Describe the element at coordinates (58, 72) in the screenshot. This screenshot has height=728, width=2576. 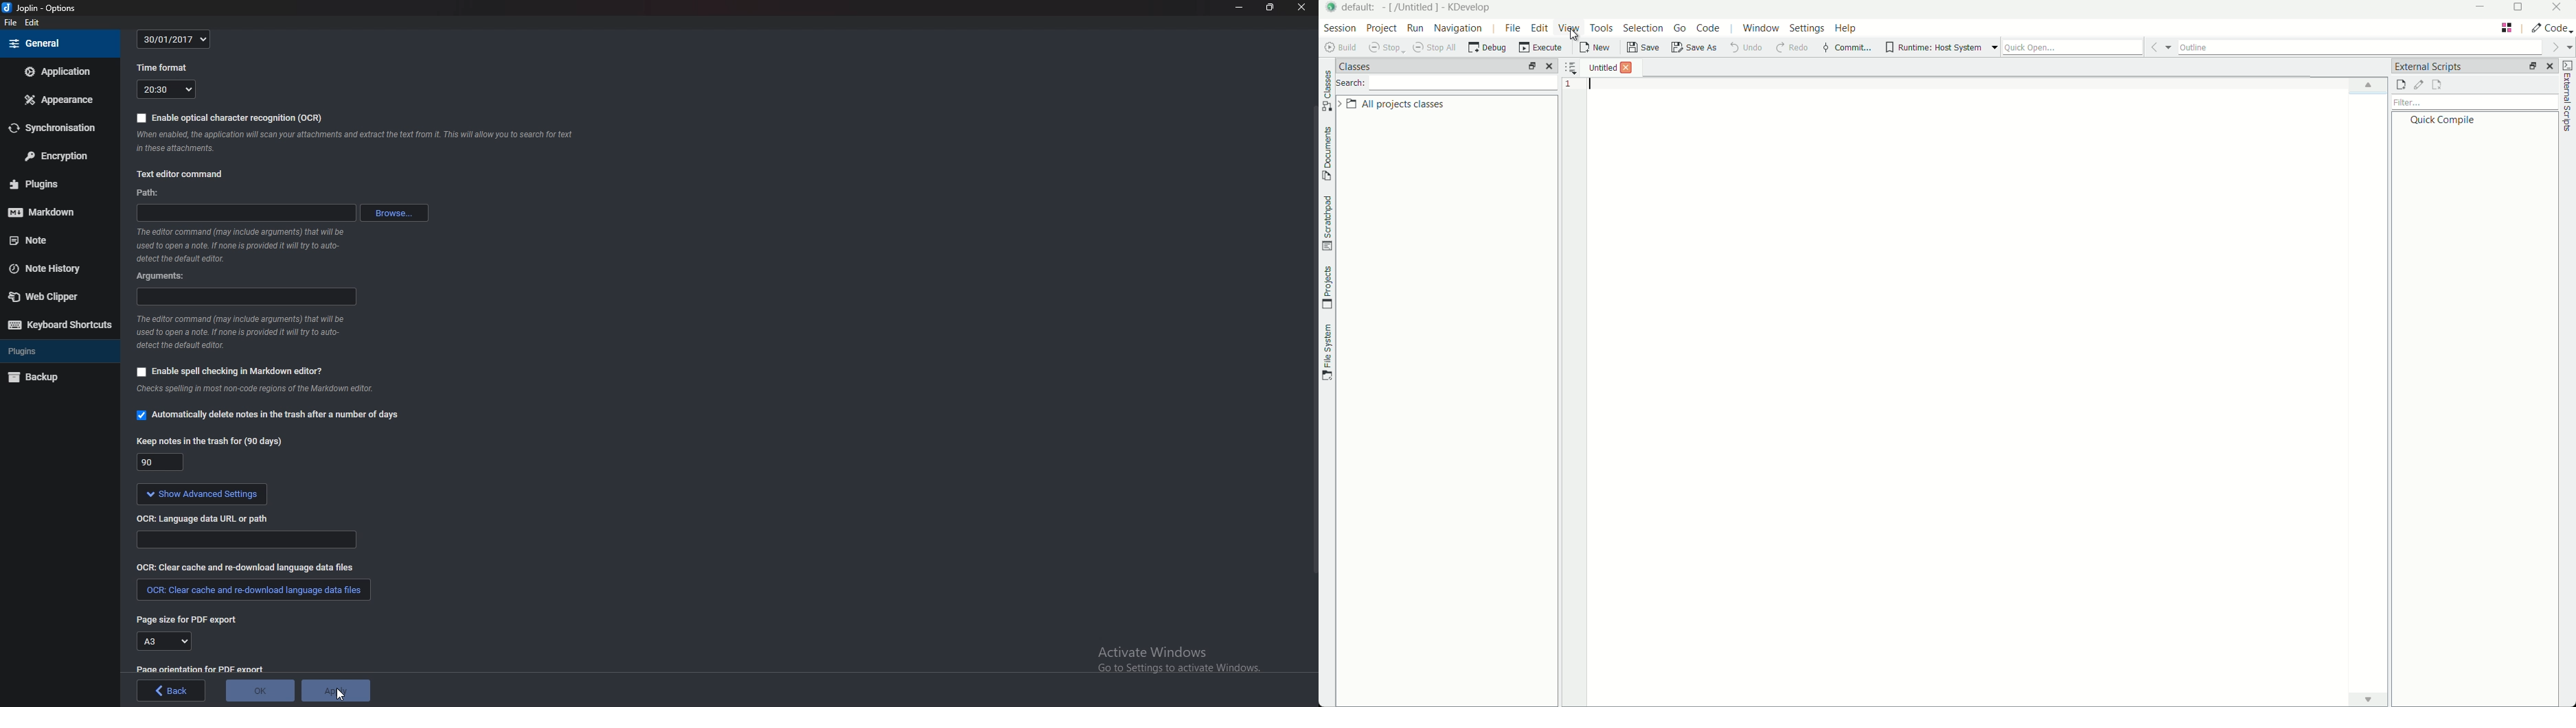
I see `Application` at that location.